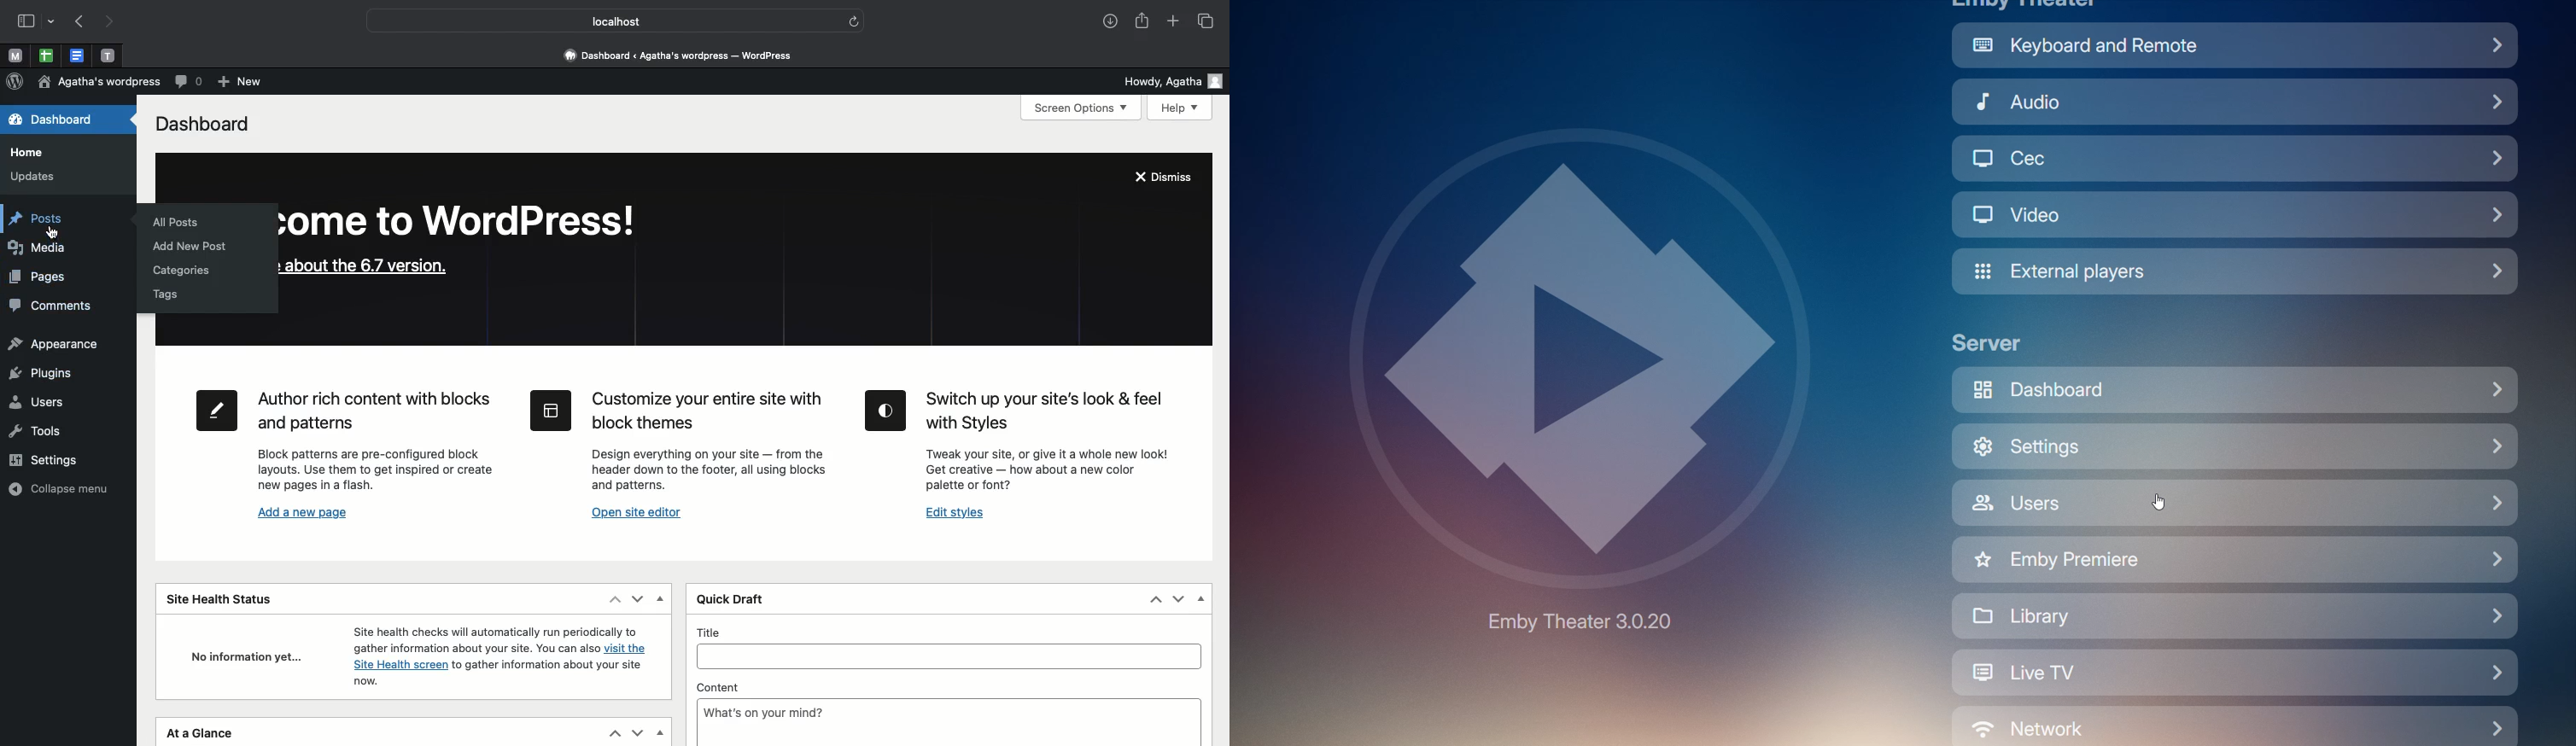  What do you see at coordinates (613, 734) in the screenshot?
I see `Up` at bounding box center [613, 734].